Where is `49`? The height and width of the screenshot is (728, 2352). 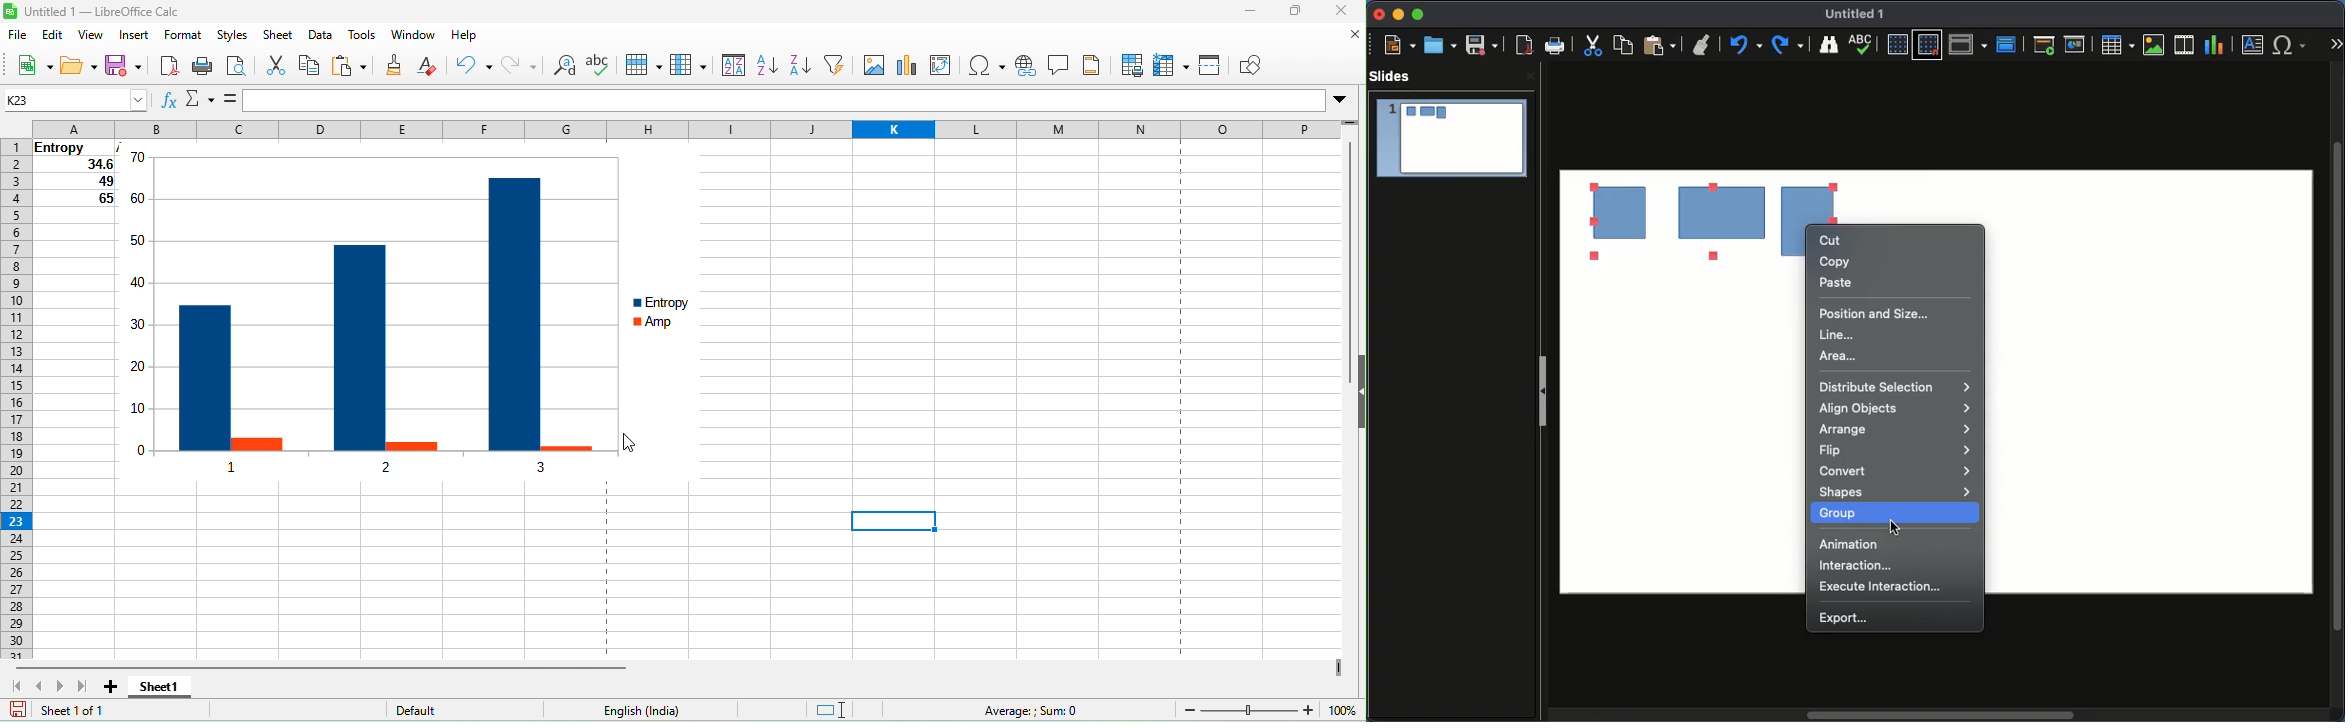
49 is located at coordinates (76, 183).